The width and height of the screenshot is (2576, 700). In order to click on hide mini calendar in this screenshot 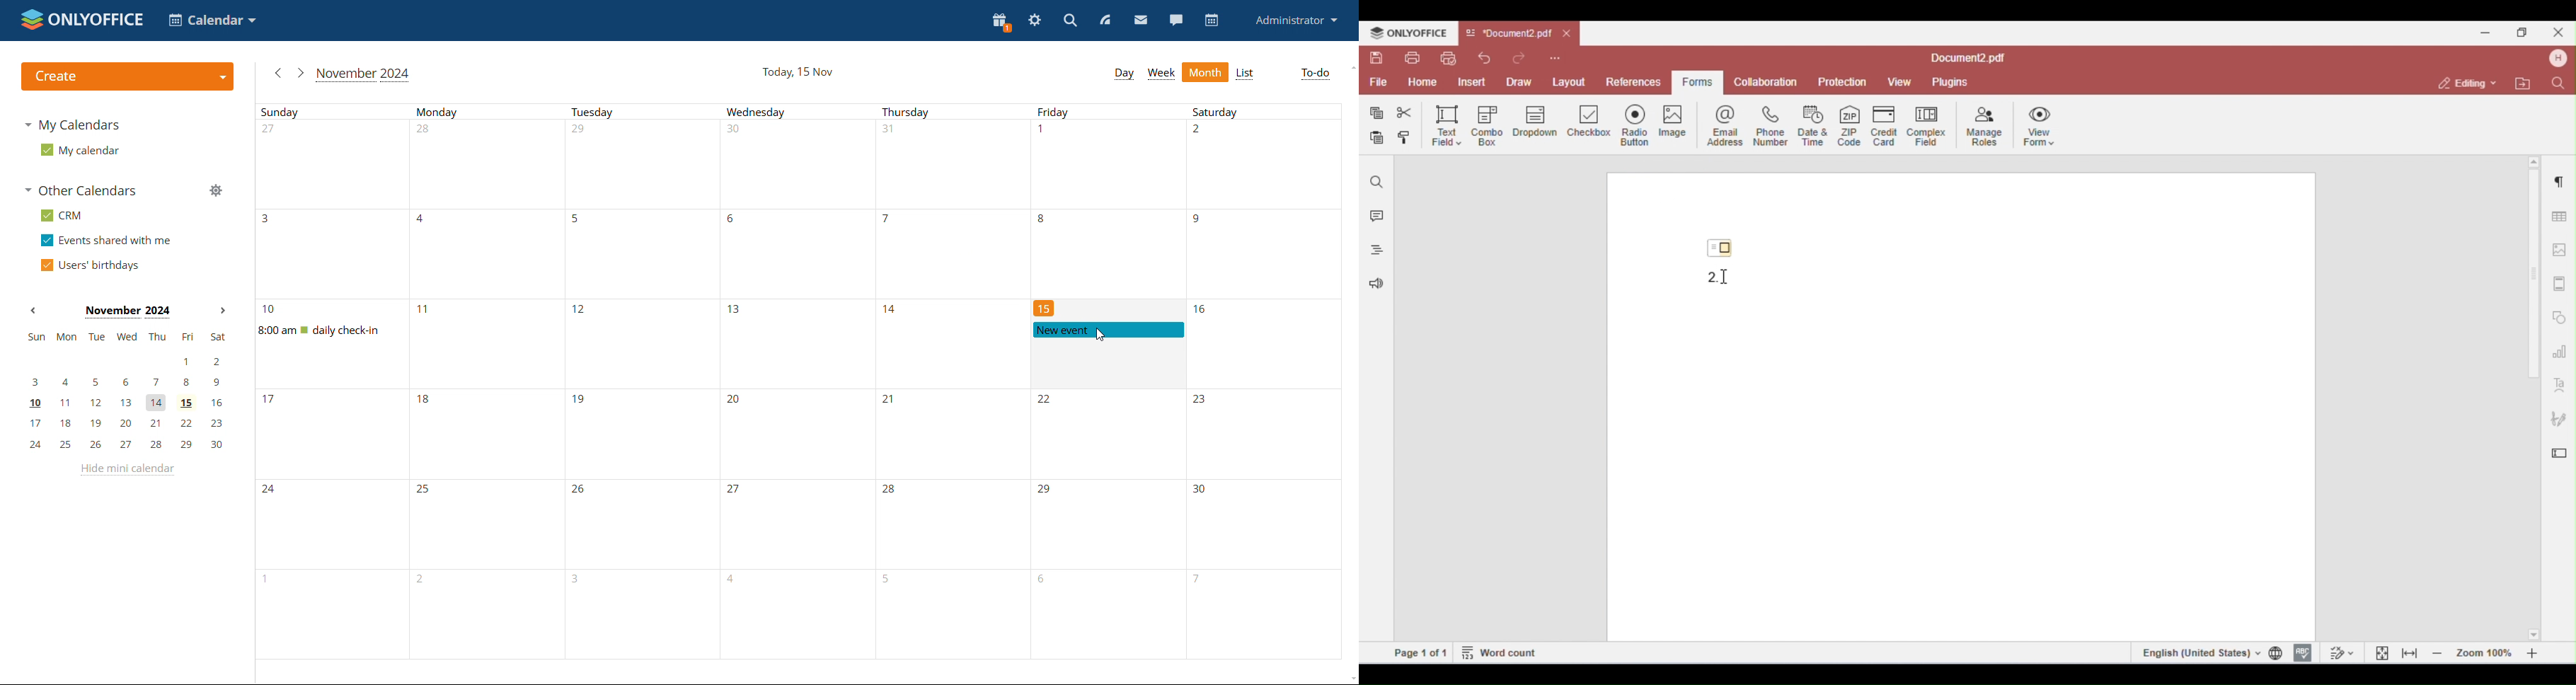, I will do `click(127, 471)`.